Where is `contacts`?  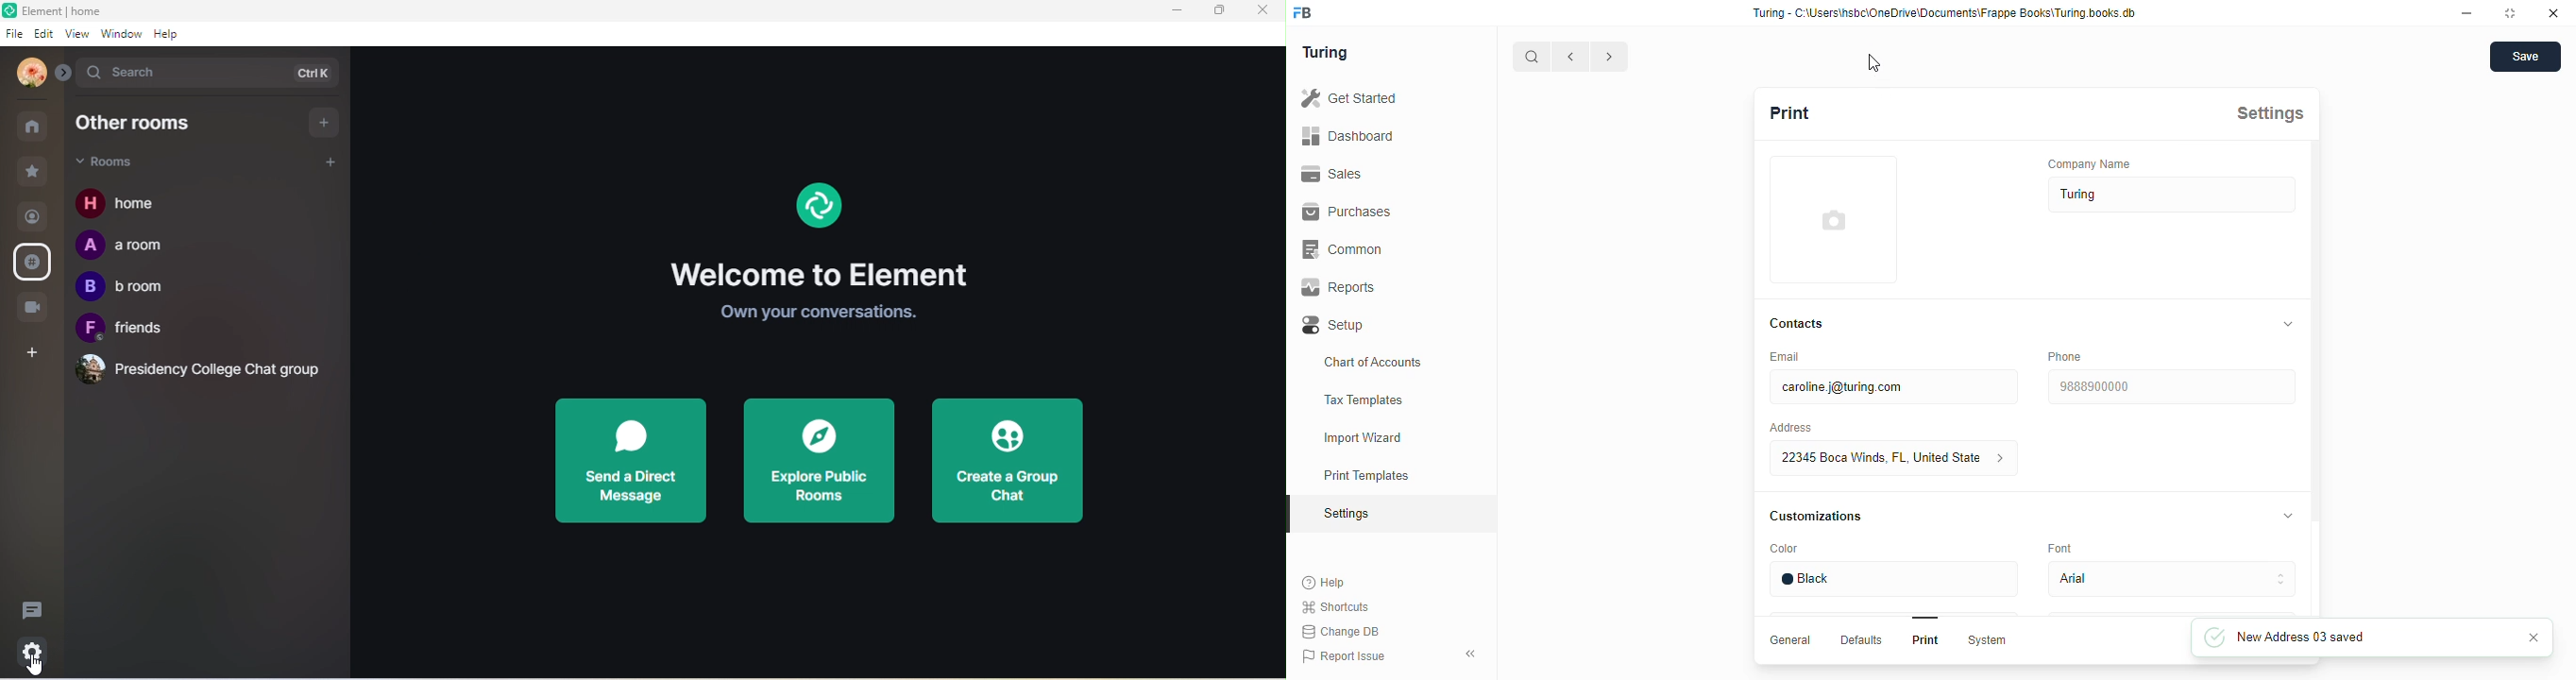 contacts is located at coordinates (1798, 324).